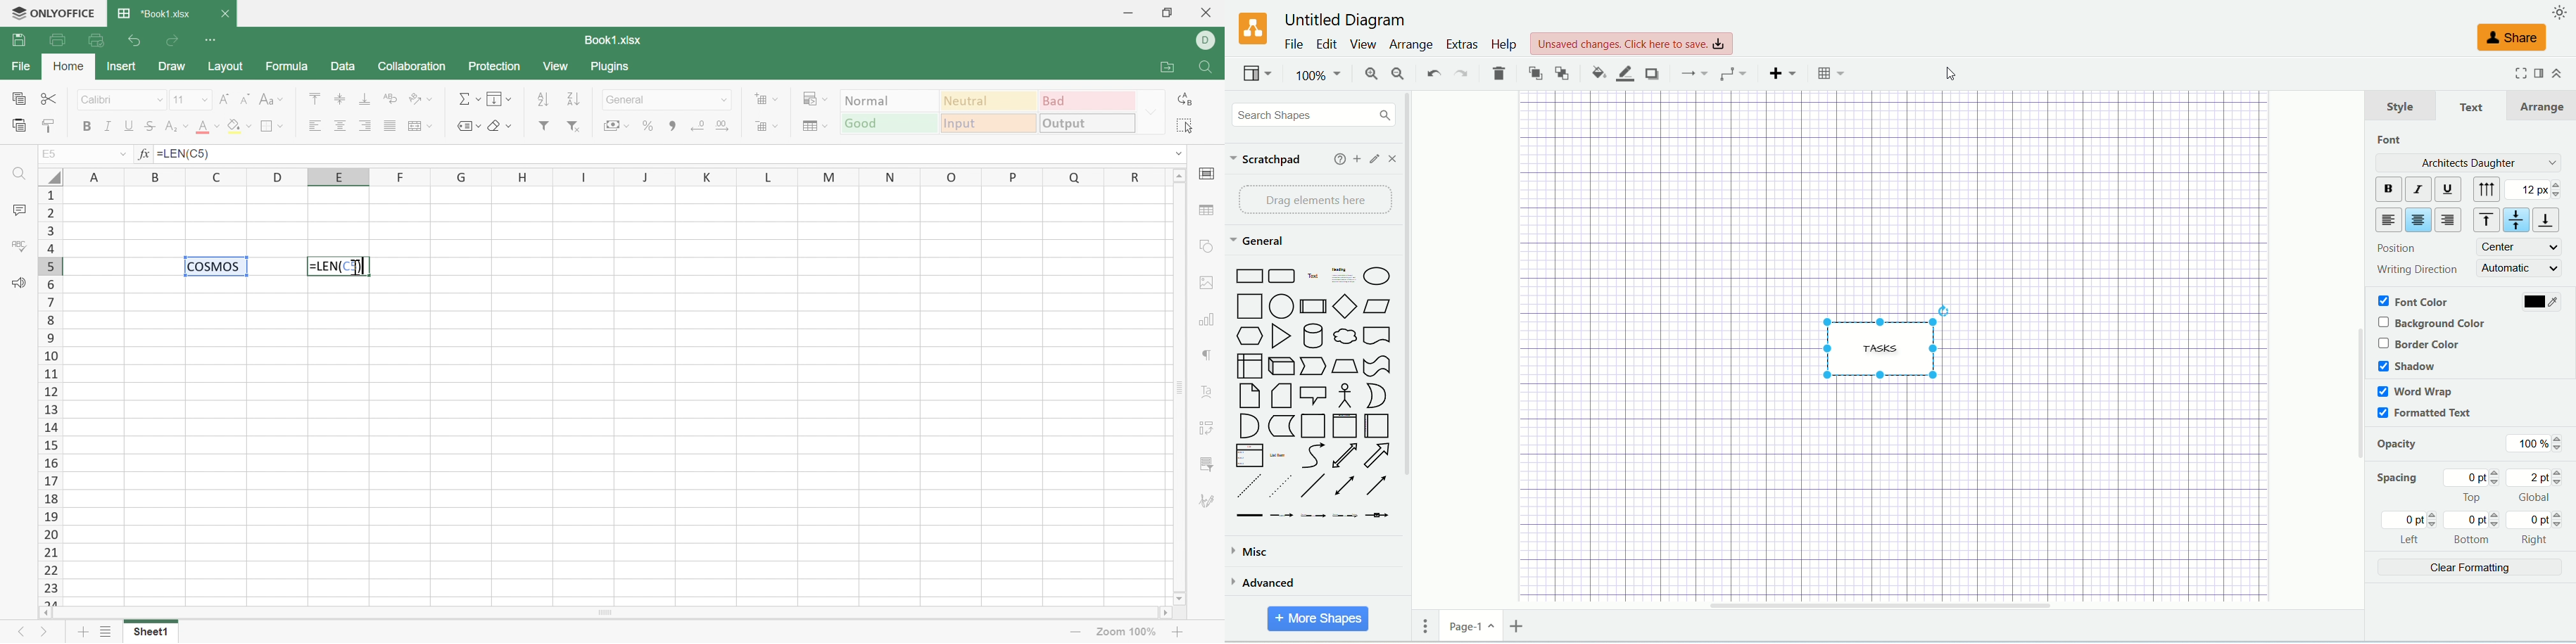 Image resolution: width=2576 pixels, height=644 pixels. Describe the element at coordinates (2399, 106) in the screenshot. I see `style` at that location.